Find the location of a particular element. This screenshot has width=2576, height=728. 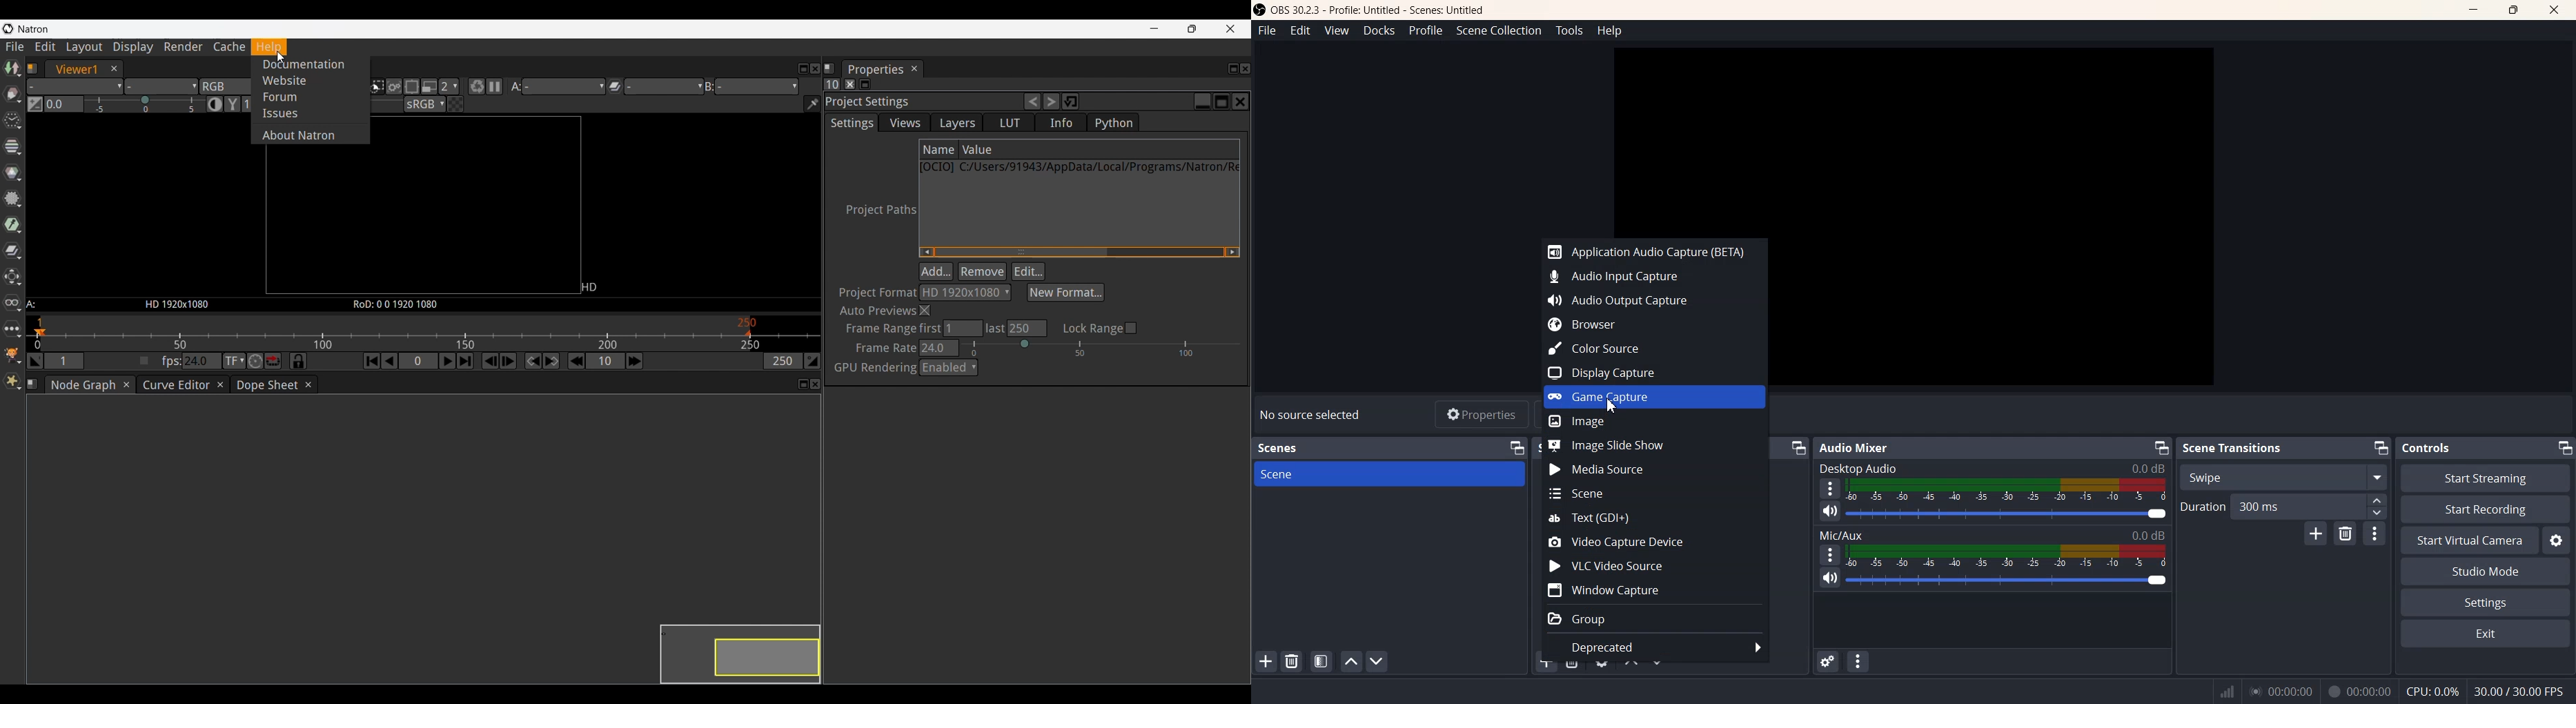

Edit is located at coordinates (1301, 30).